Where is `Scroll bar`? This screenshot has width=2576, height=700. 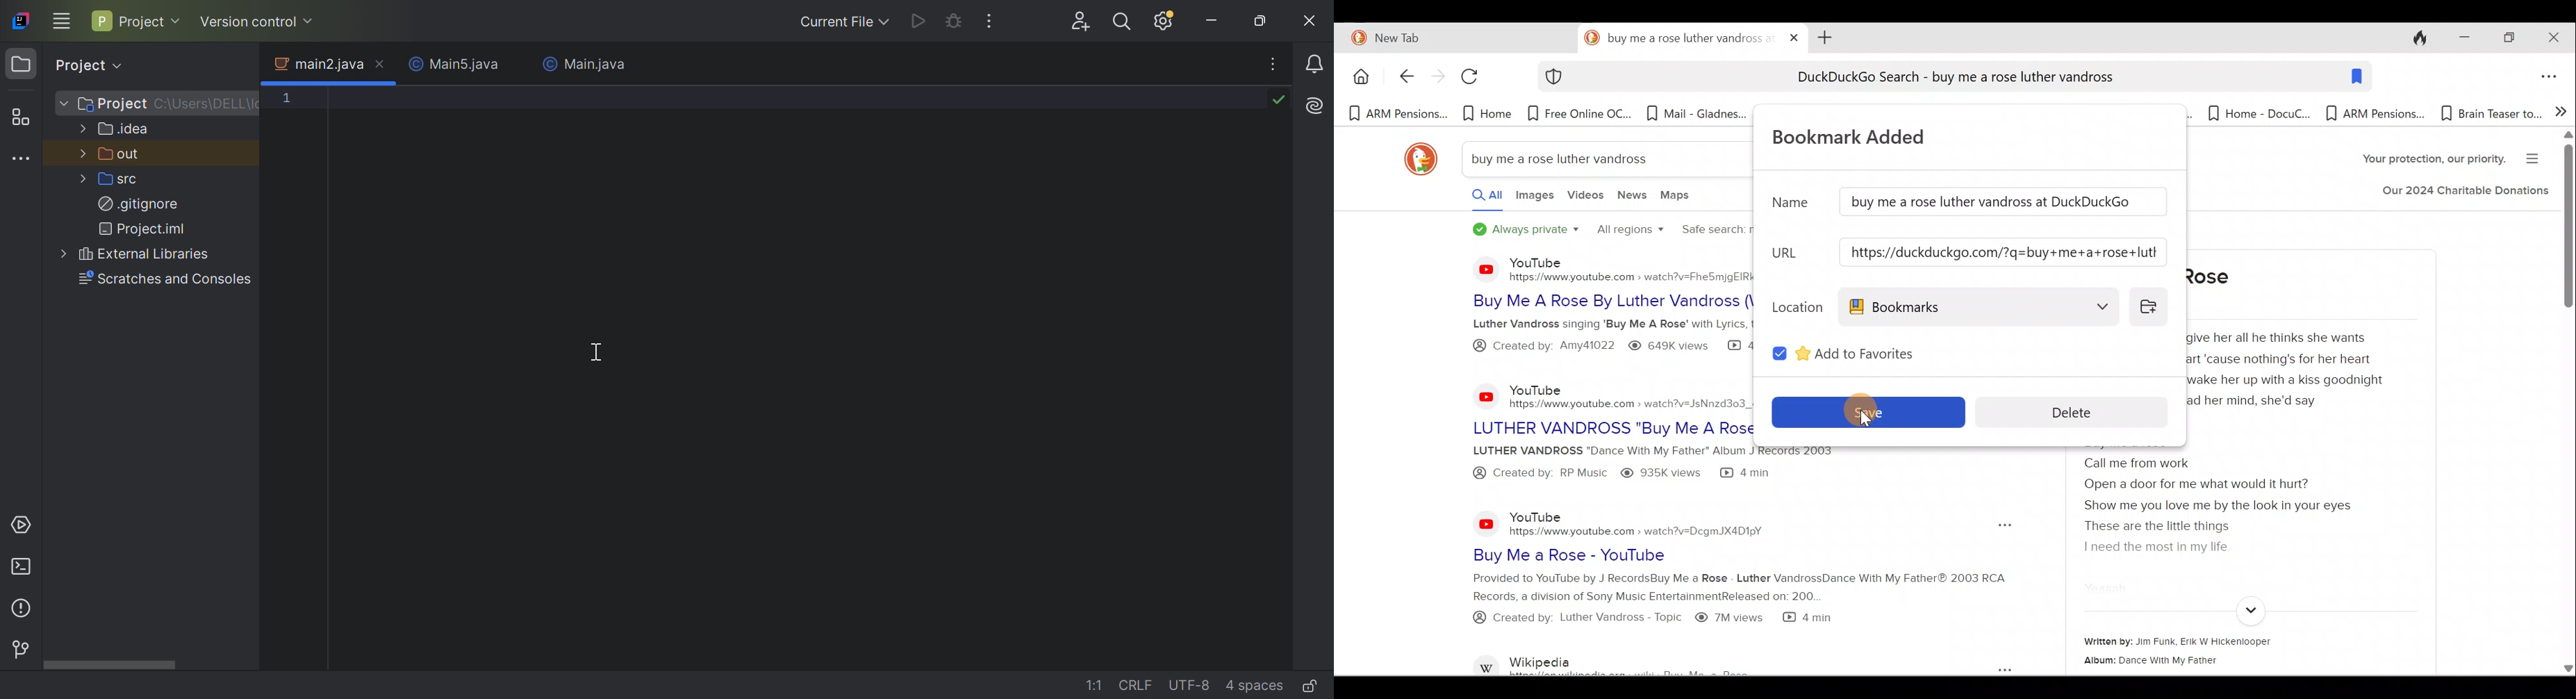
Scroll bar is located at coordinates (109, 665).